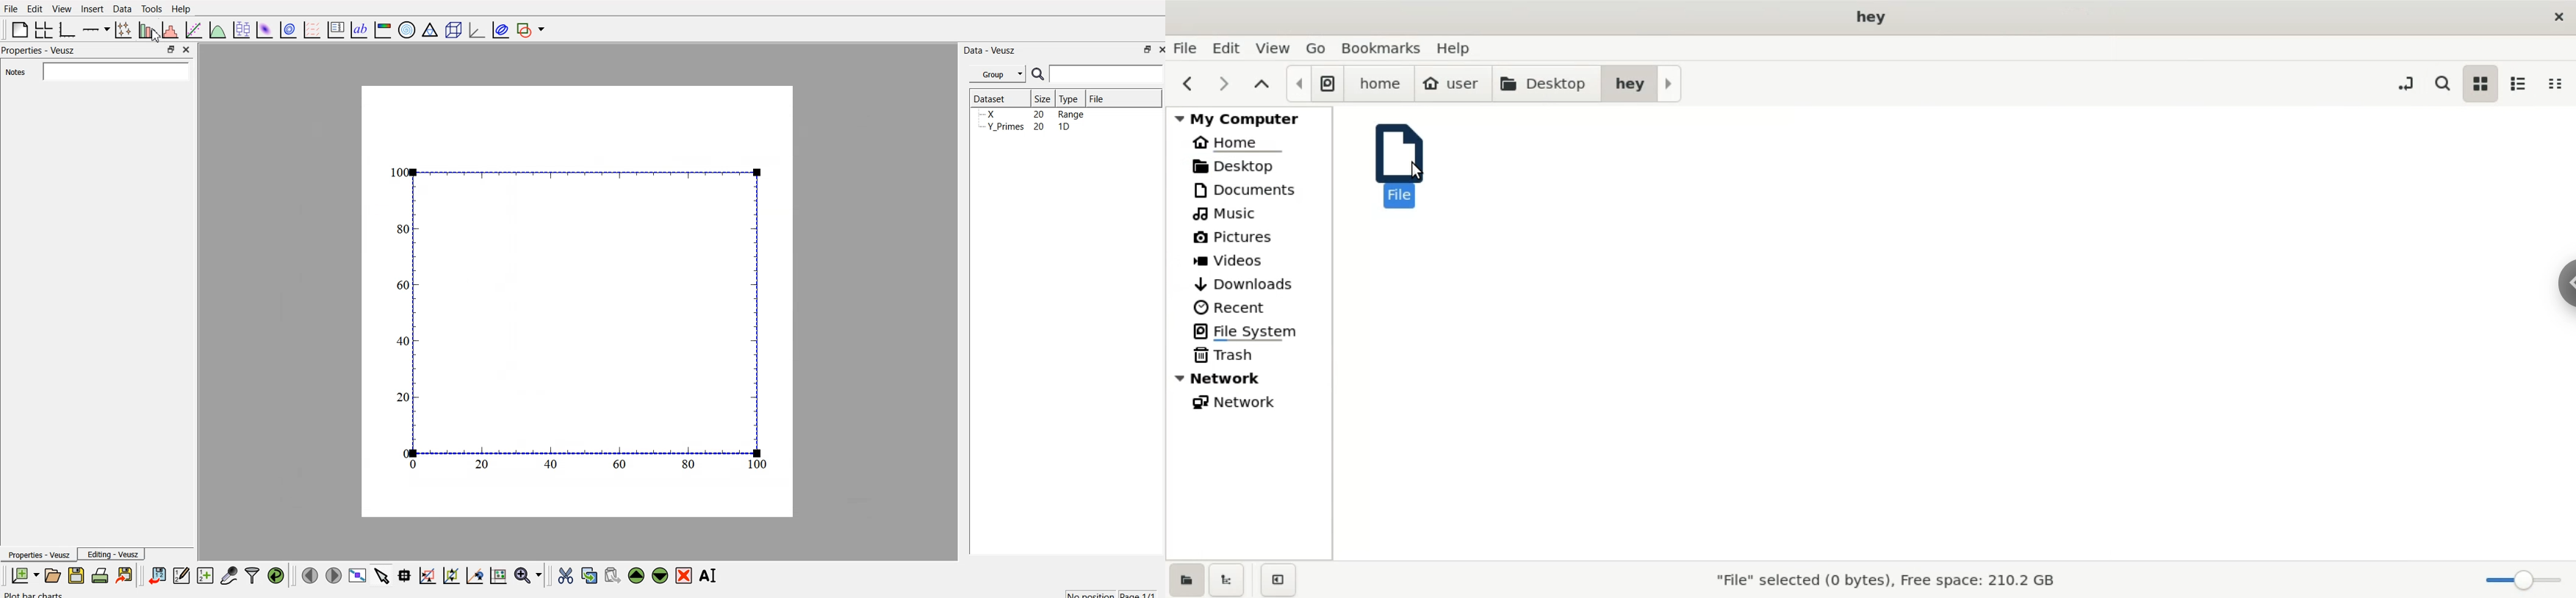 The height and width of the screenshot is (616, 2576). What do you see at coordinates (1250, 165) in the screenshot?
I see `desktop` at bounding box center [1250, 165].